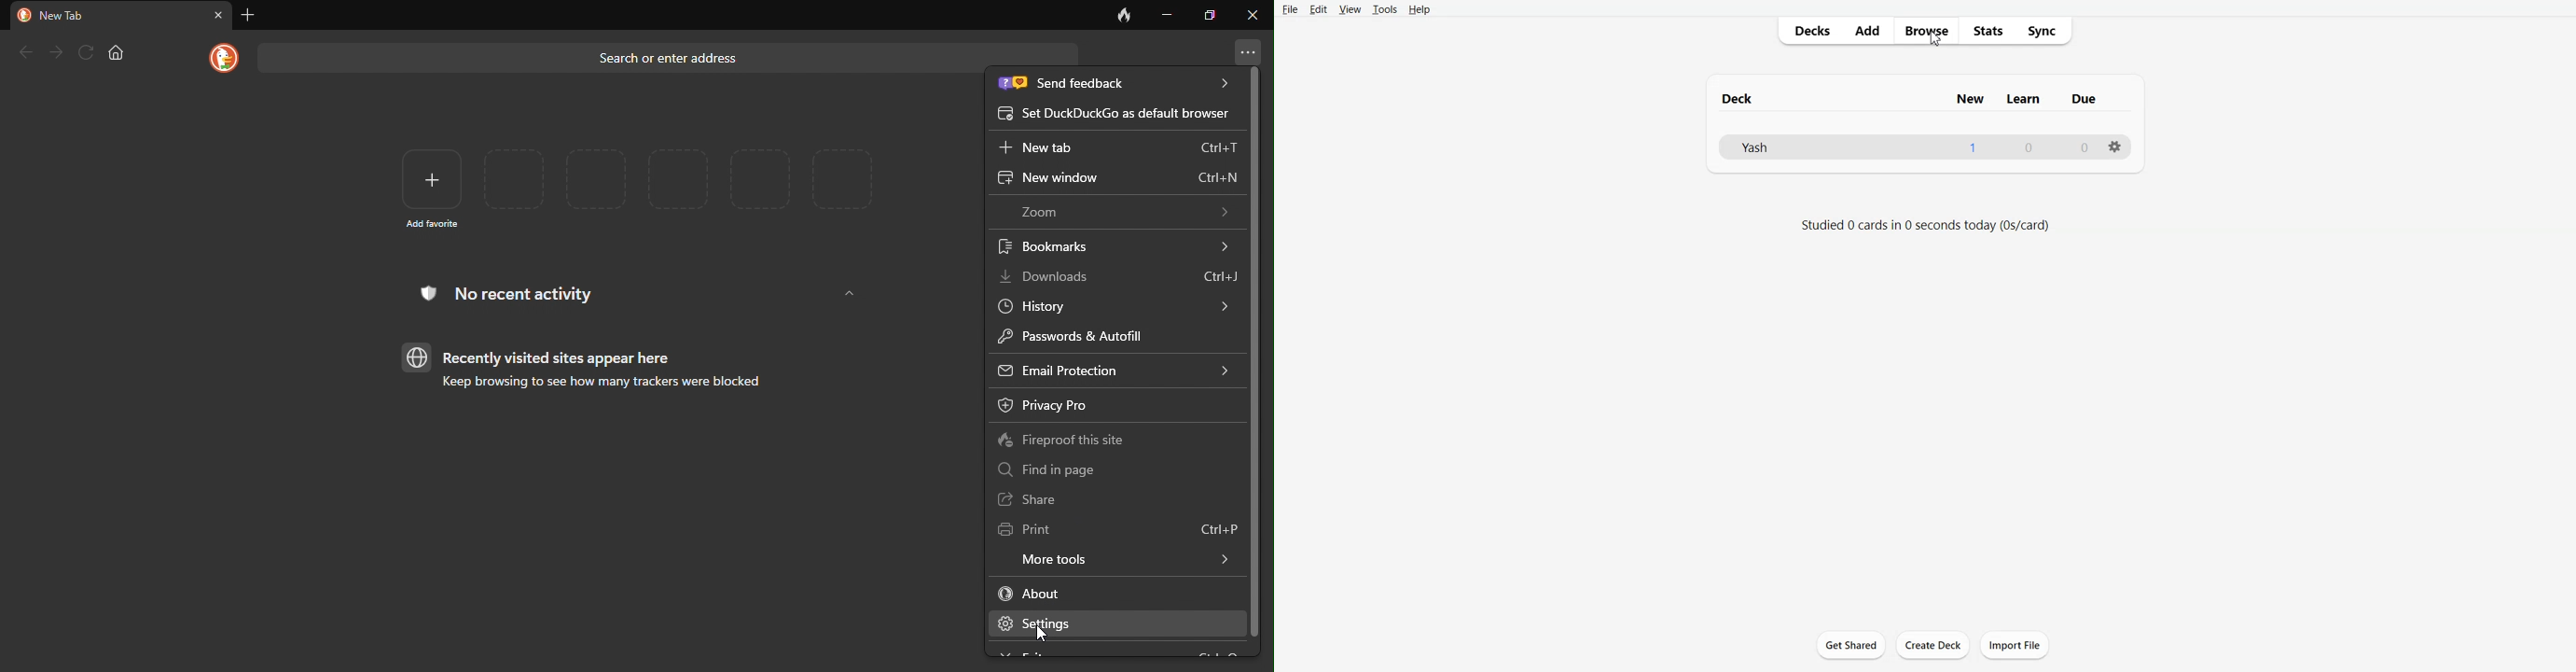 The width and height of the screenshot is (2576, 672). I want to click on Tools, so click(1383, 8).